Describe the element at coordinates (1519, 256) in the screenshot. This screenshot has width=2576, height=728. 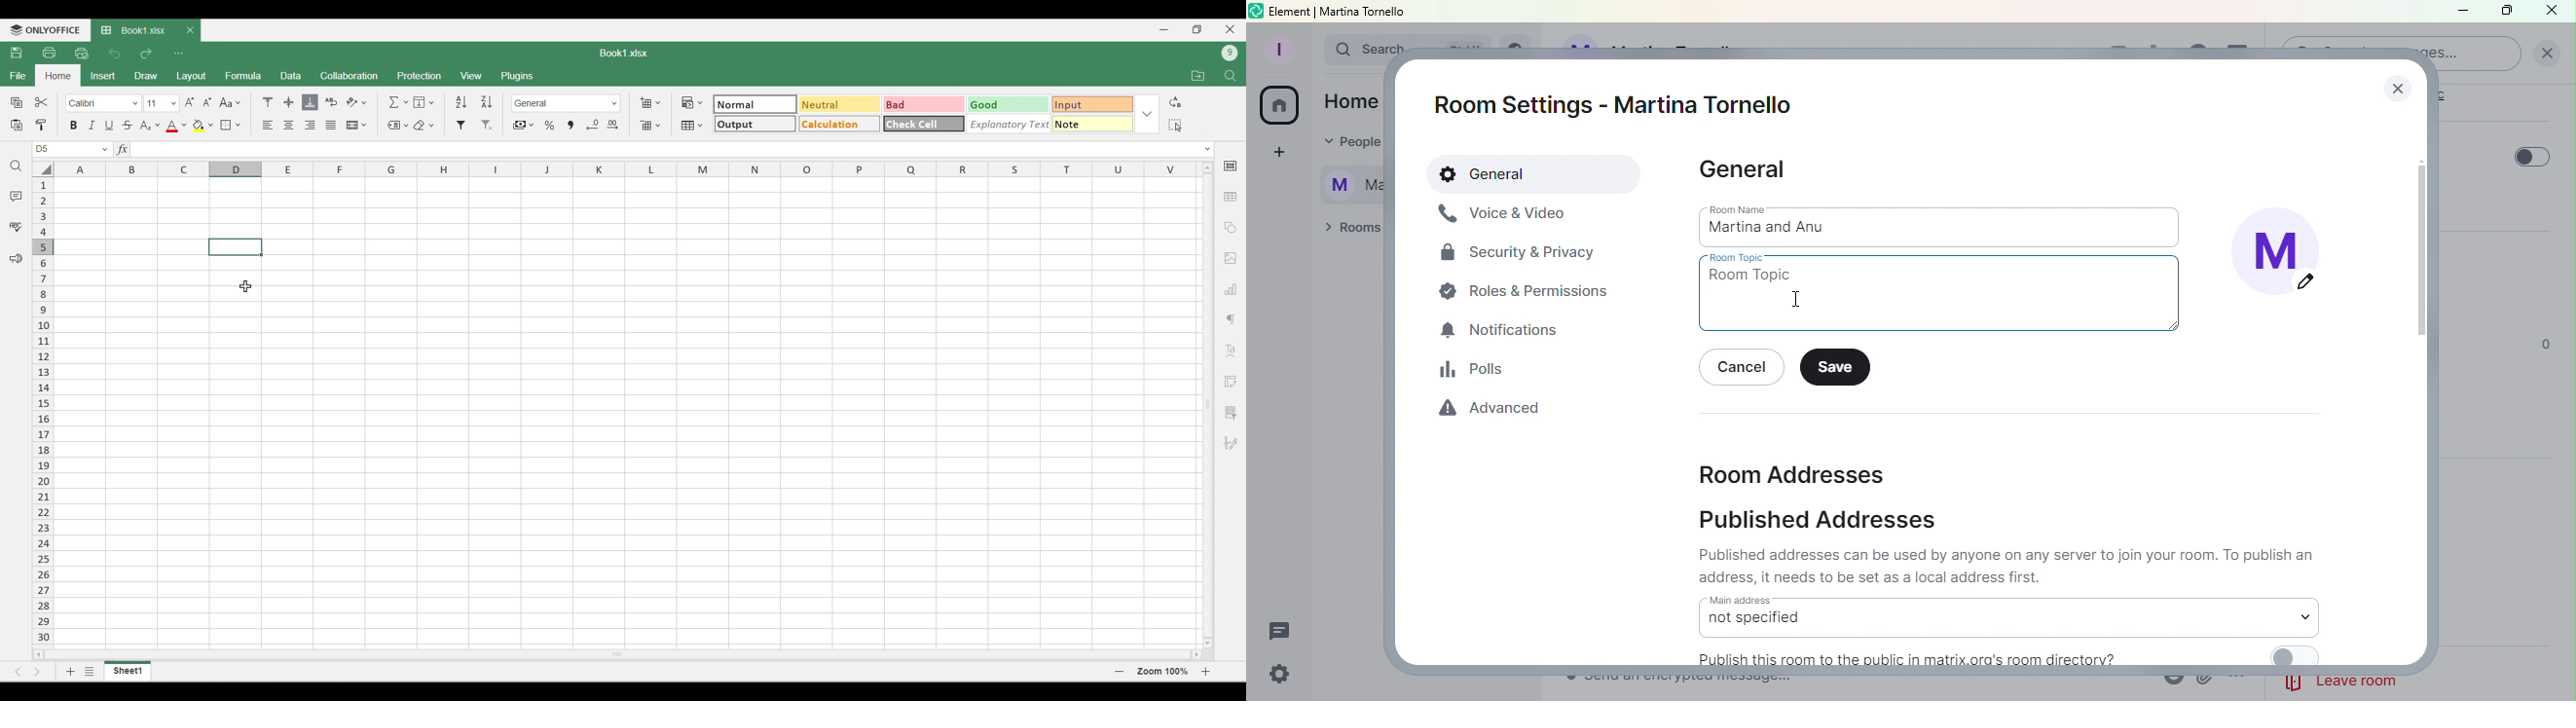
I see `Security and Privacy` at that location.